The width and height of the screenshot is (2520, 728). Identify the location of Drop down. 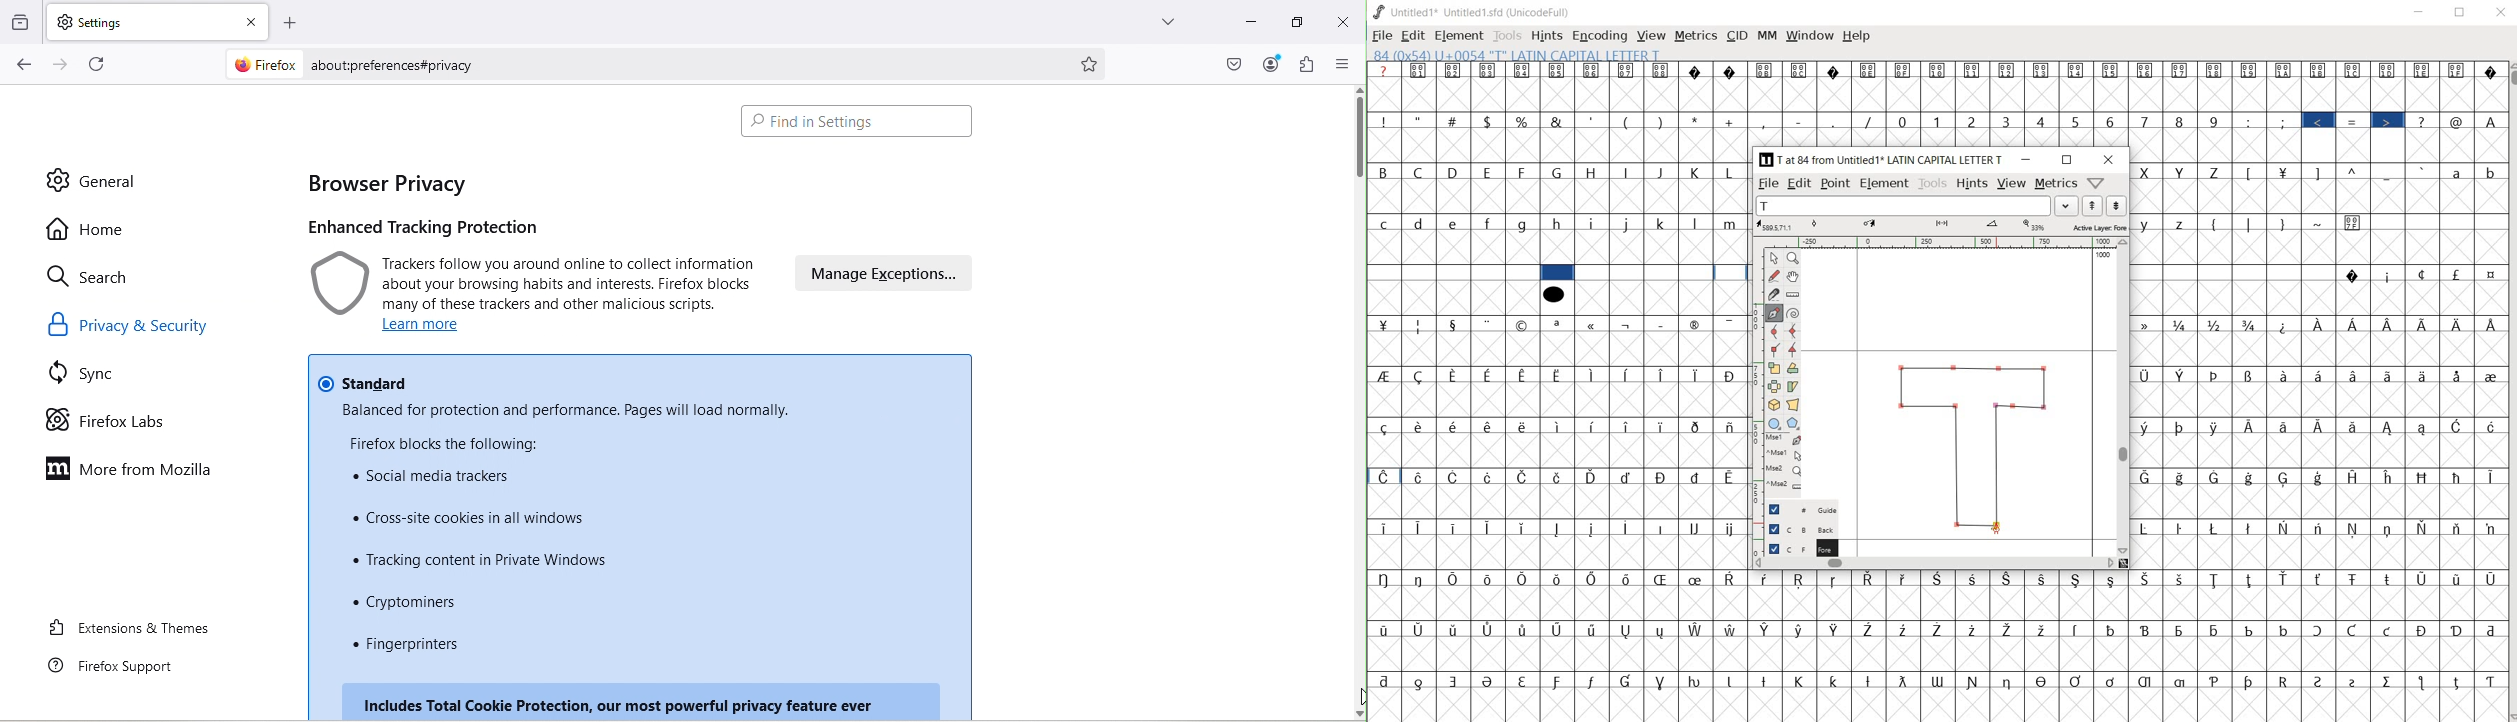
(2067, 206).